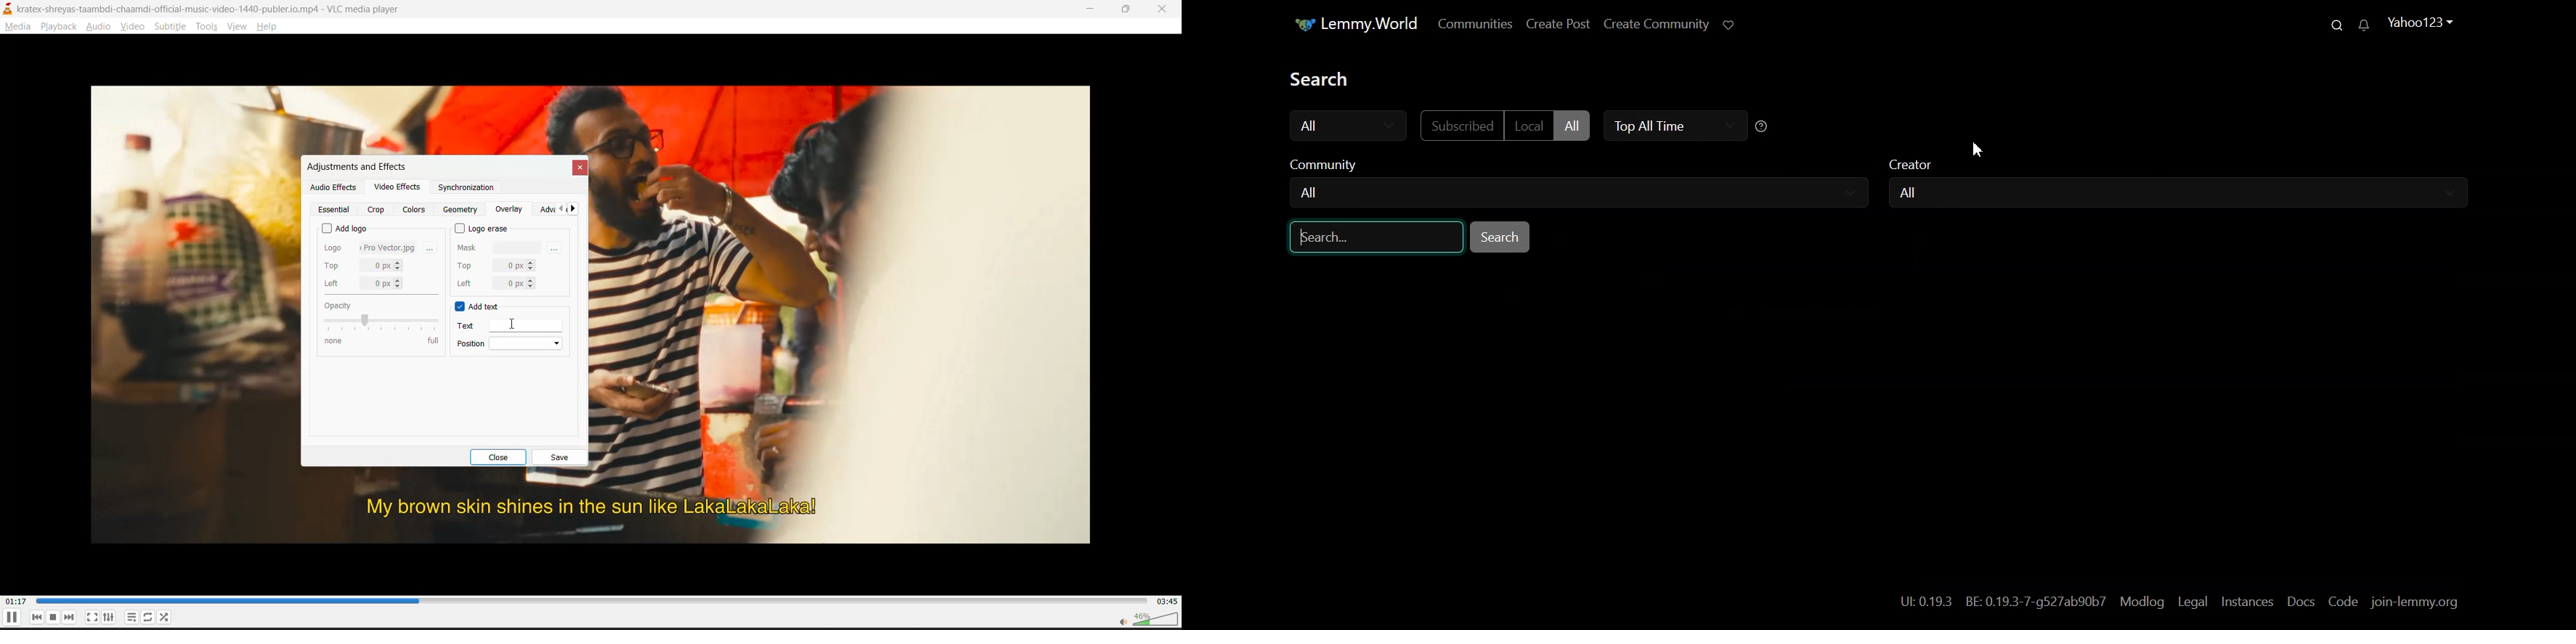  I want to click on All, so click(1913, 192).